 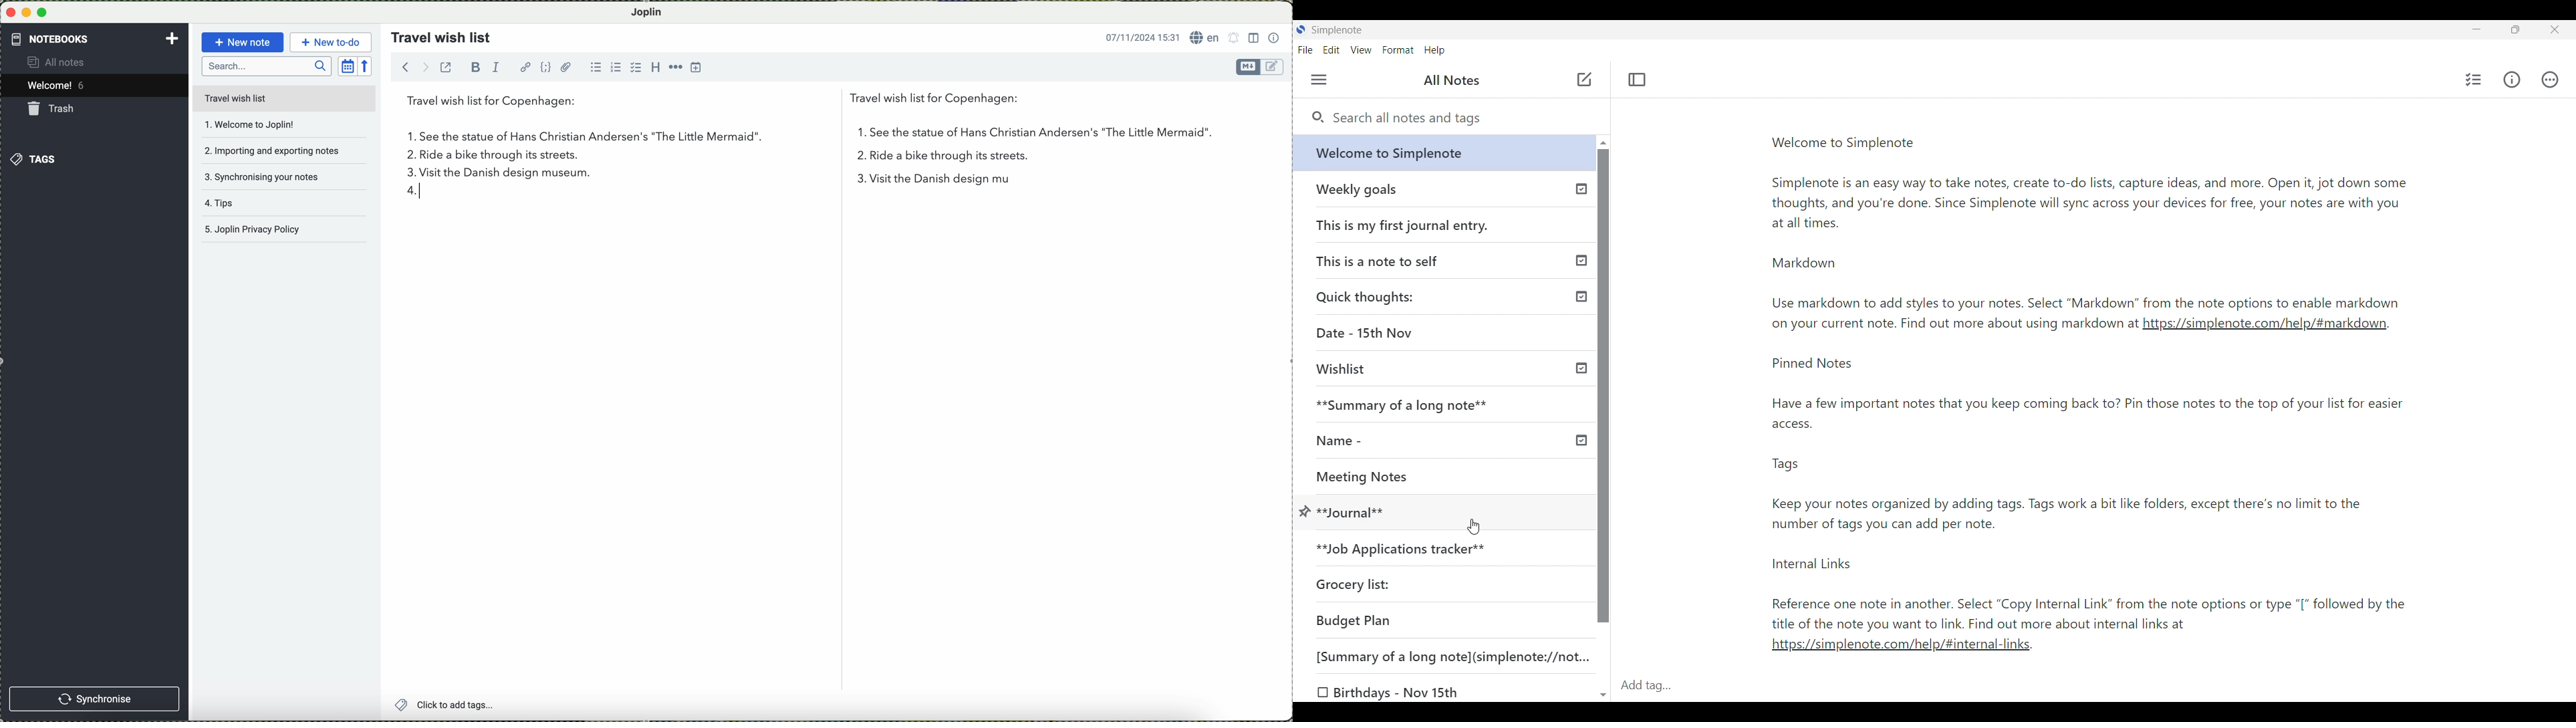 What do you see at coordinates (1382, 260) in the screenshot?
I see `This is a note to self` at bounding box center [1382, 260].